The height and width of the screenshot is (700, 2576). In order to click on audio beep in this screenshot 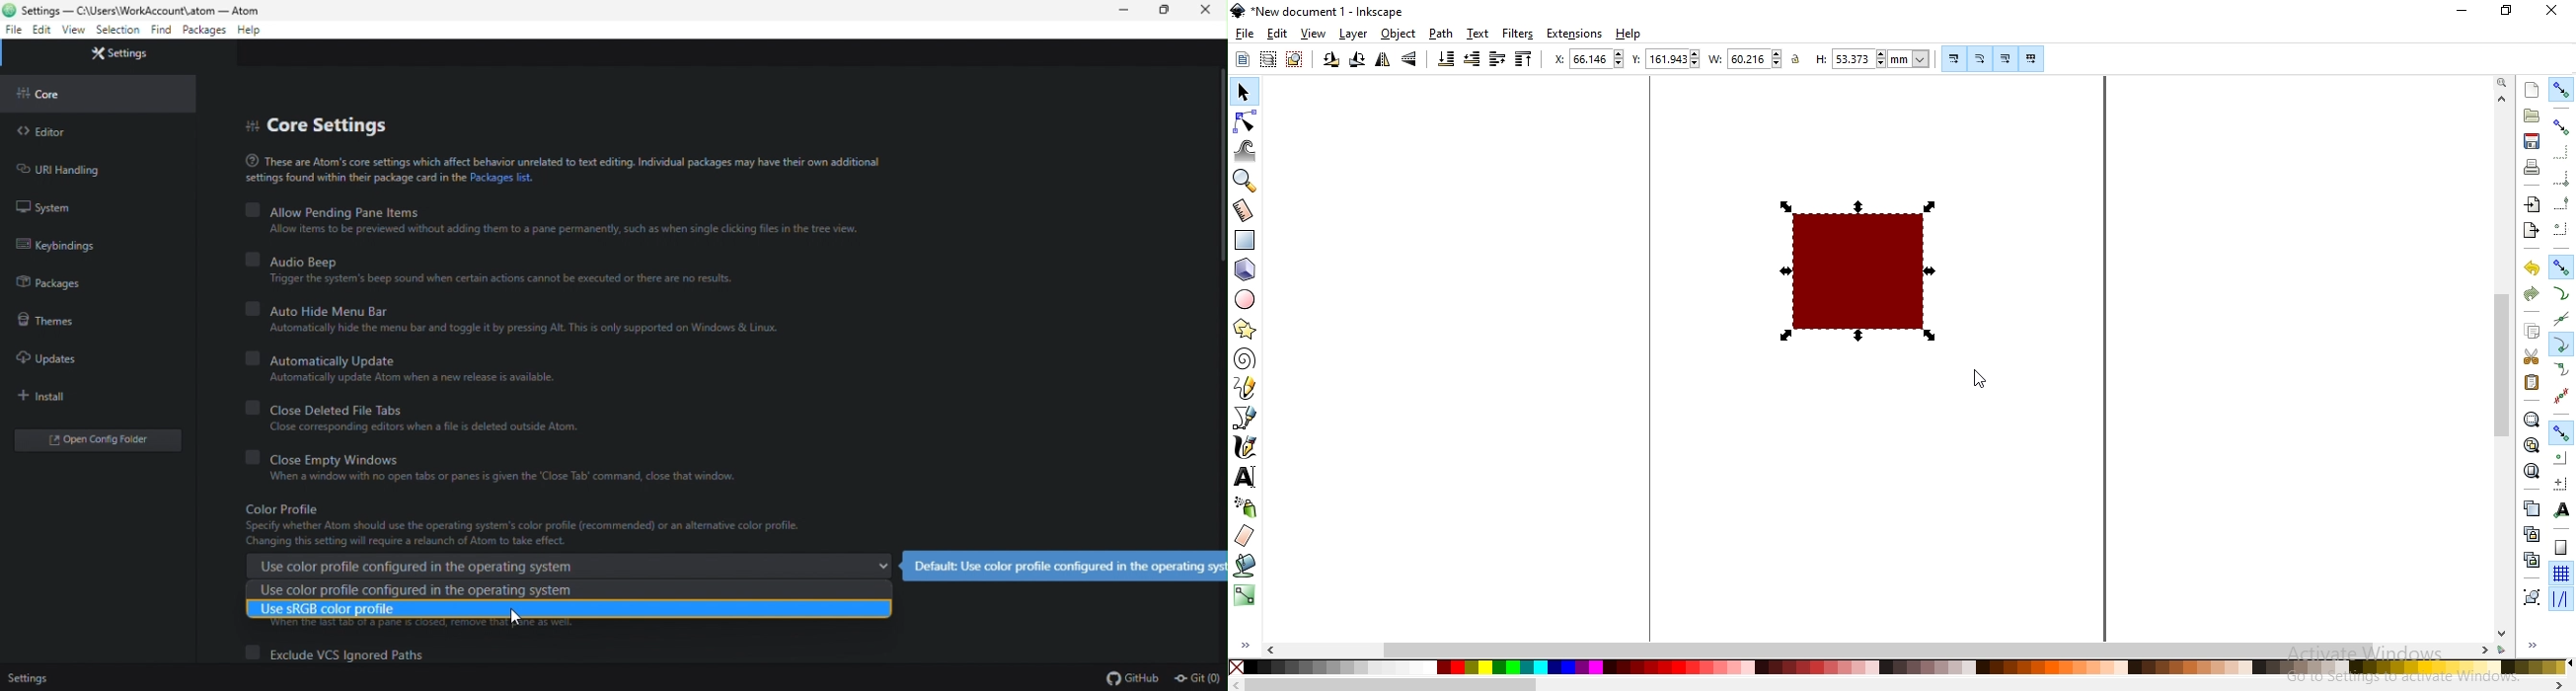, I will do `click(489, 269)`.